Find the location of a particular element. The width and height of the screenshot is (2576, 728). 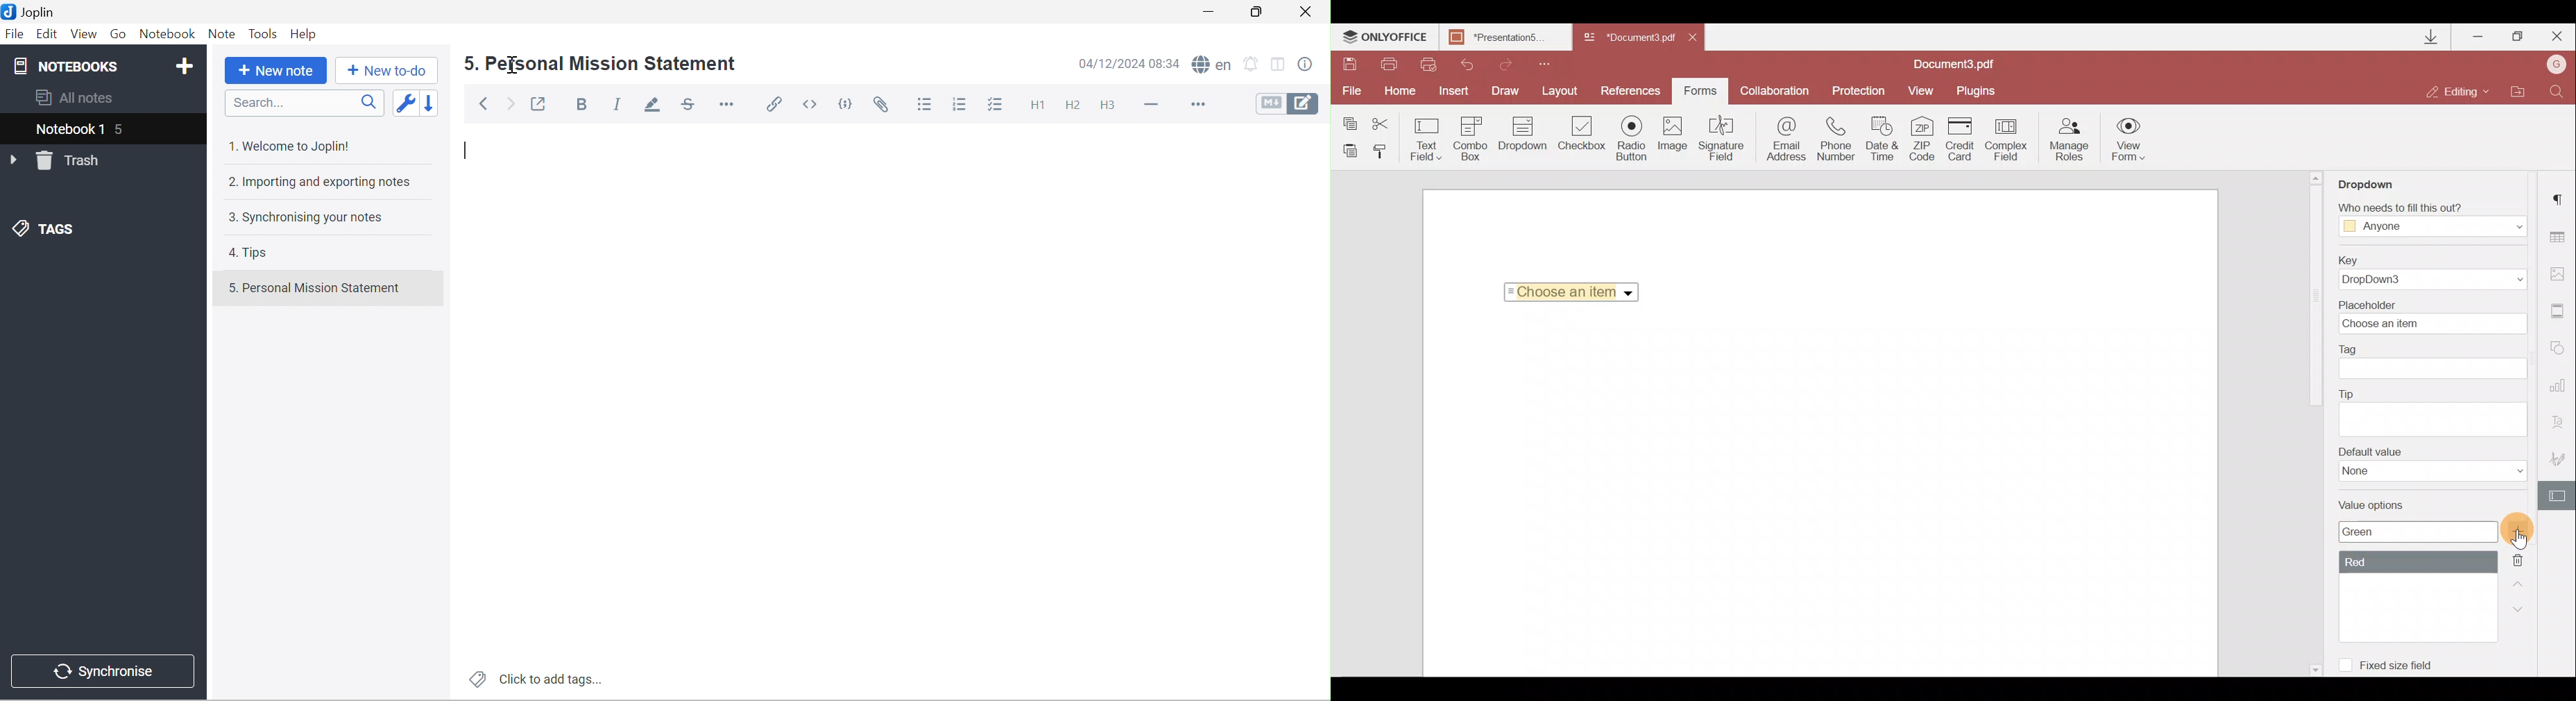

Tools is located at coordinates (264, 33).